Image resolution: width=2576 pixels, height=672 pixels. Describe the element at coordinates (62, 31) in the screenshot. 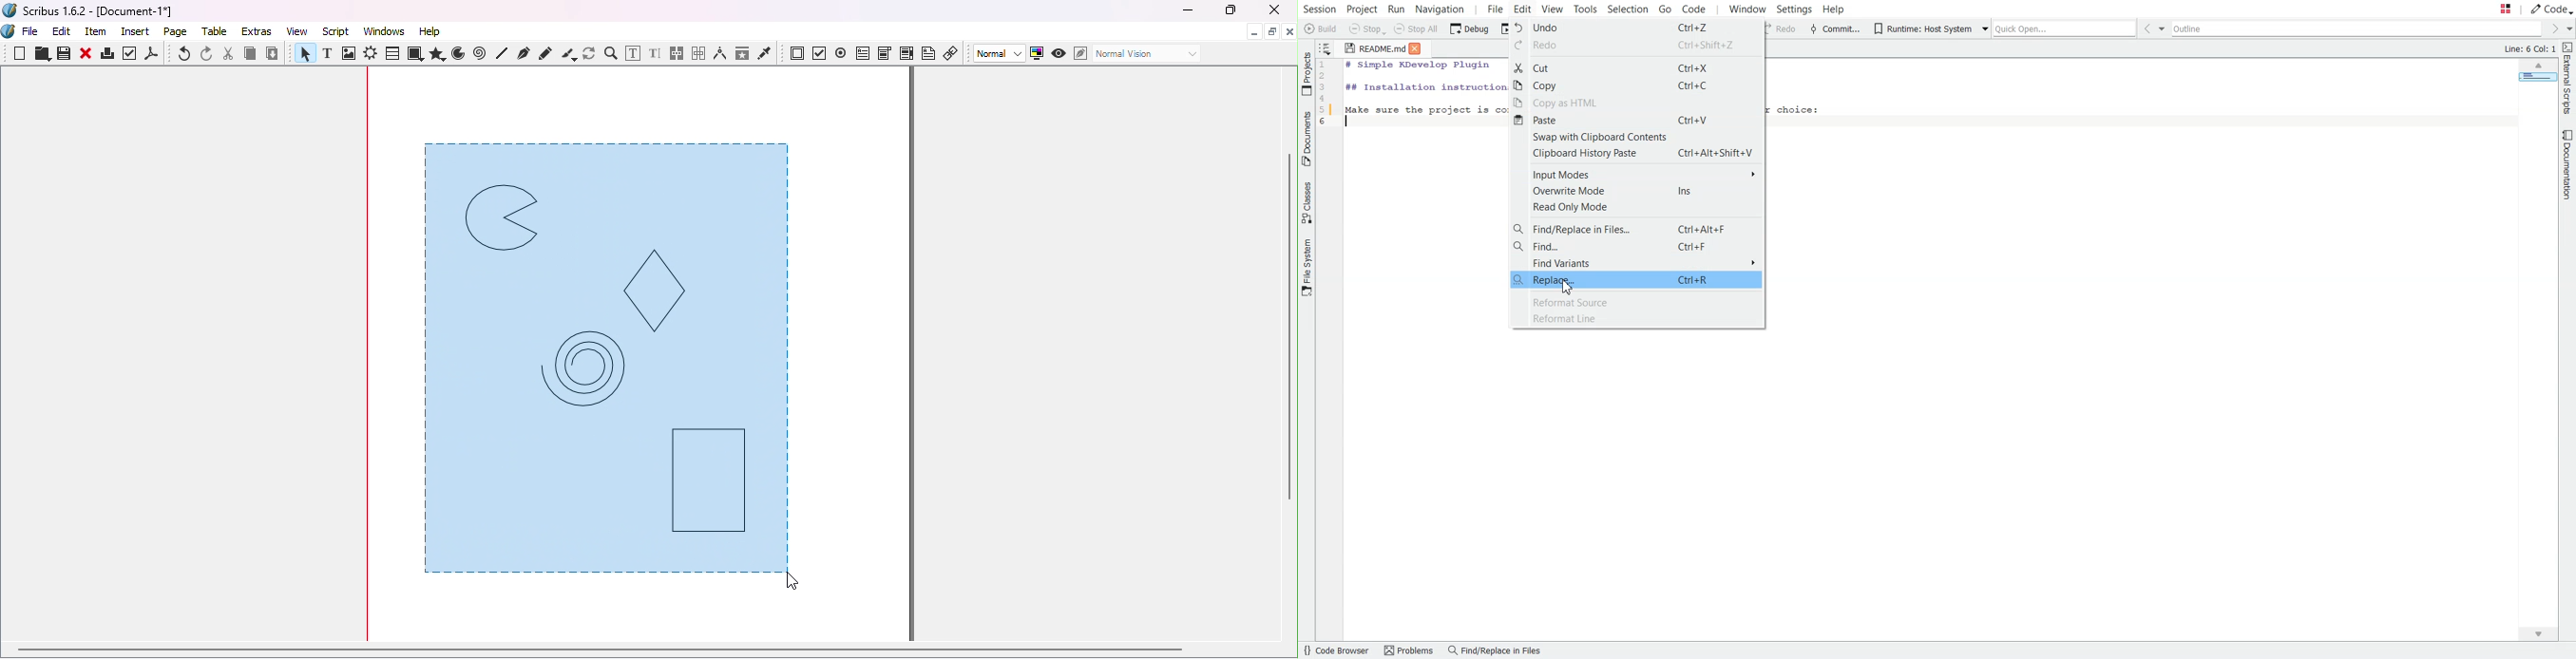

I see `Edit` at that location.